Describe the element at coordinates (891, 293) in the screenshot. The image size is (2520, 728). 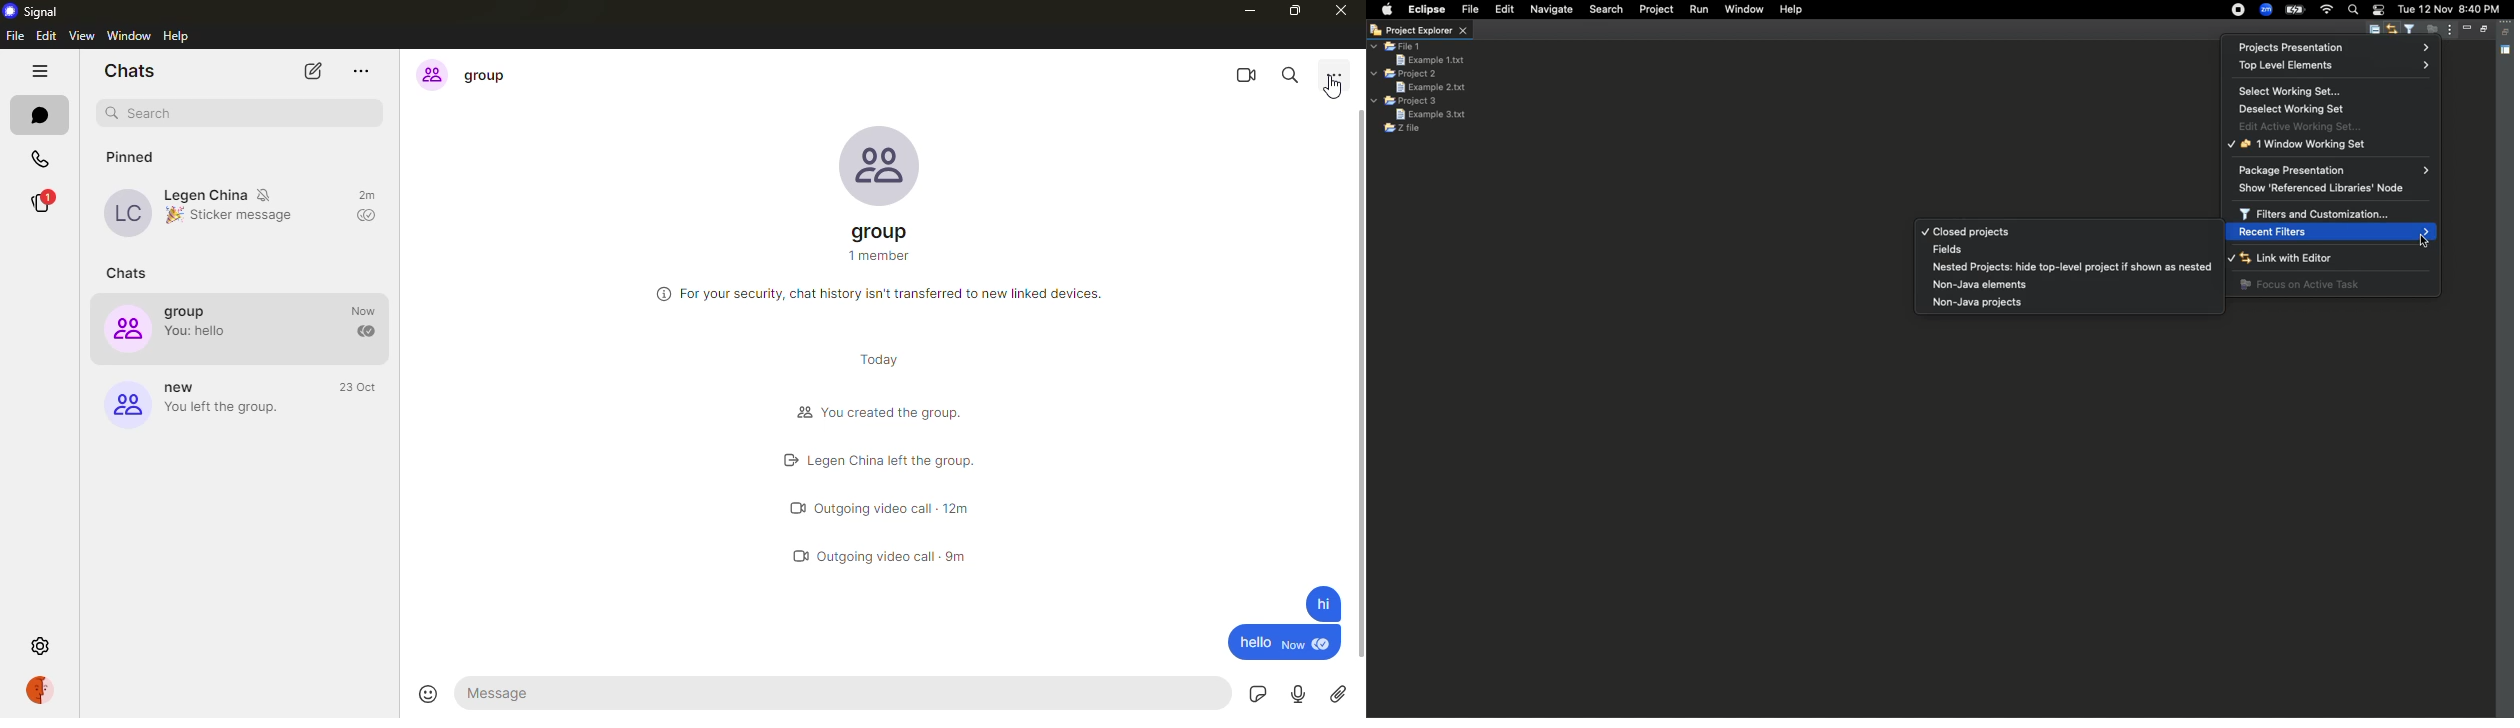
I see `For your security, chat history isn't transferred to new linked devices.` at that location.